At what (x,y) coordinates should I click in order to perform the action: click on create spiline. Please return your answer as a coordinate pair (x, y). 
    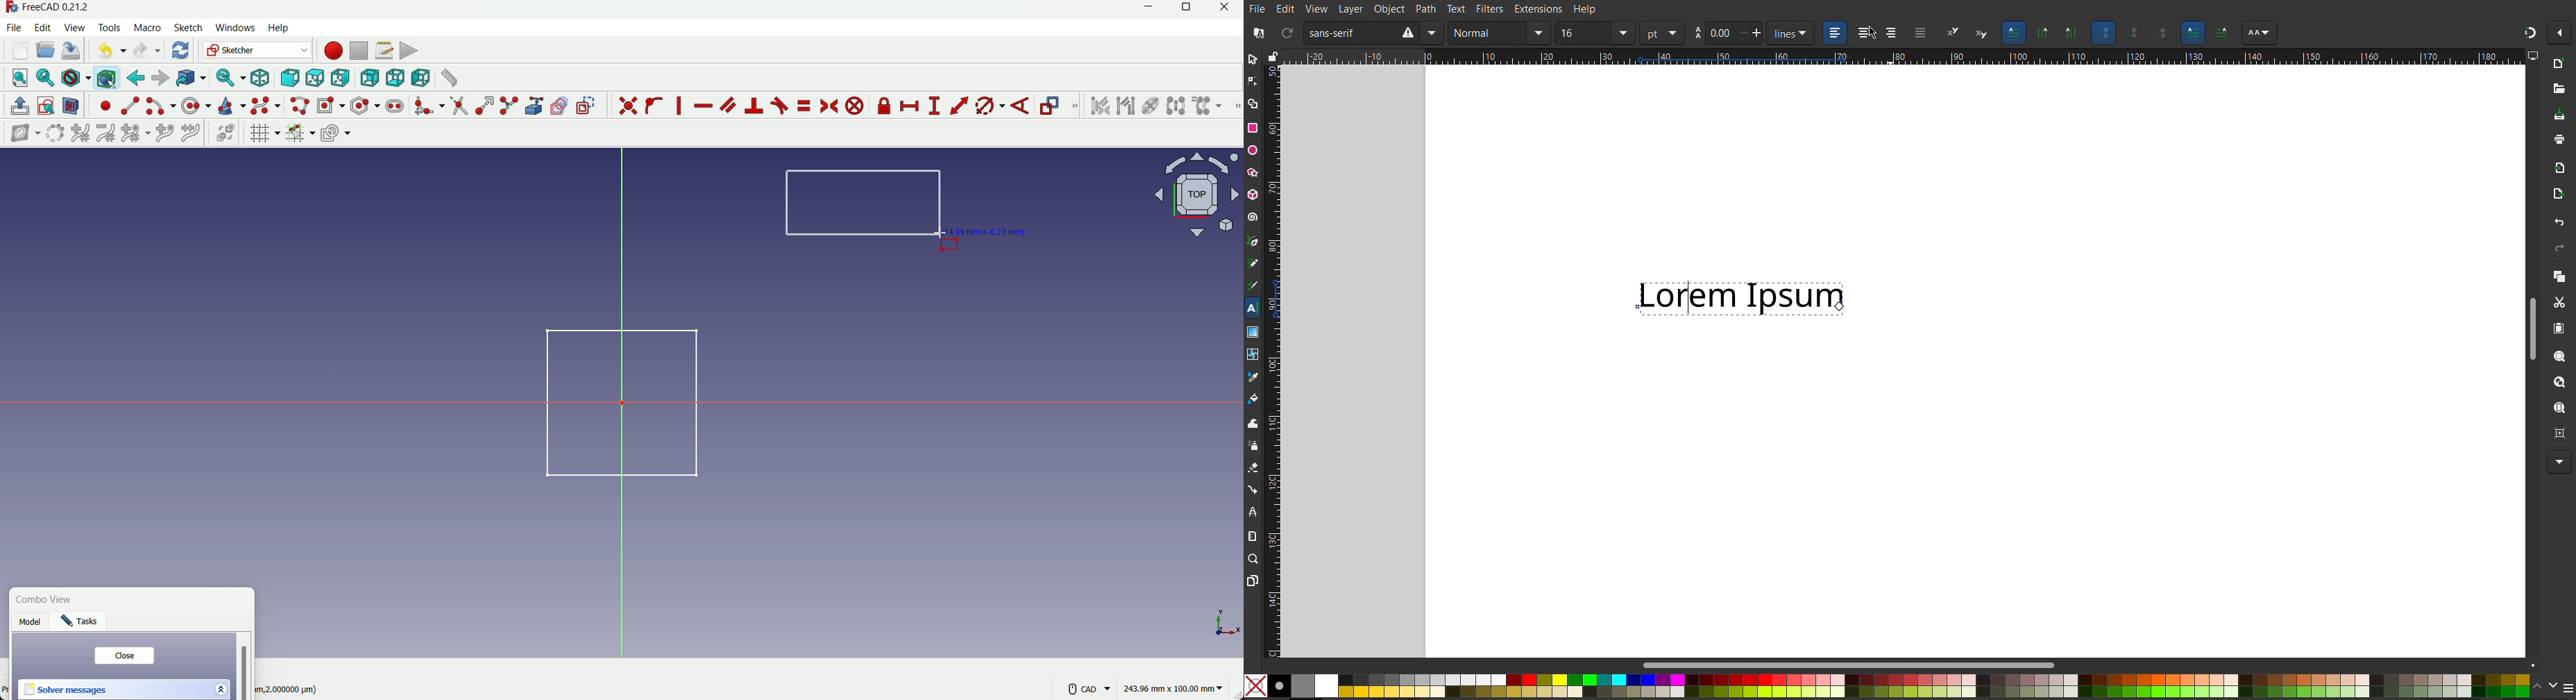
    Looking at the image, I should click on (264, 105).